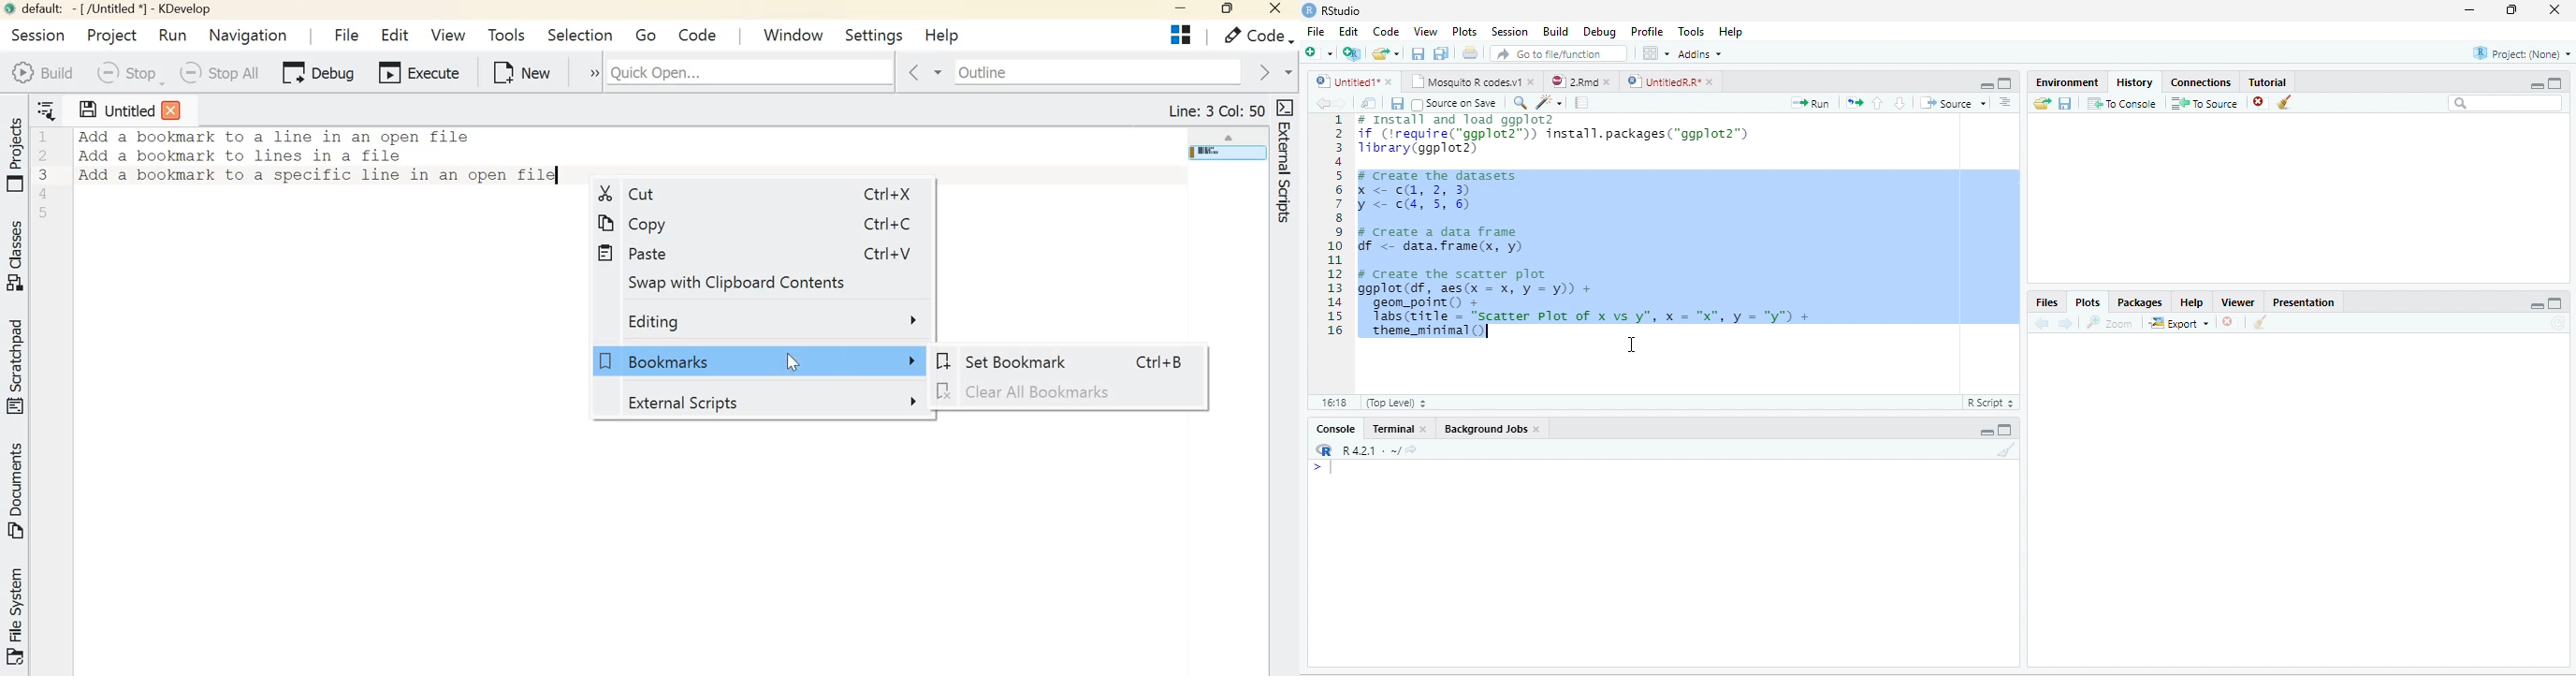  I want to click on Open recent files, so click(1396, 53).